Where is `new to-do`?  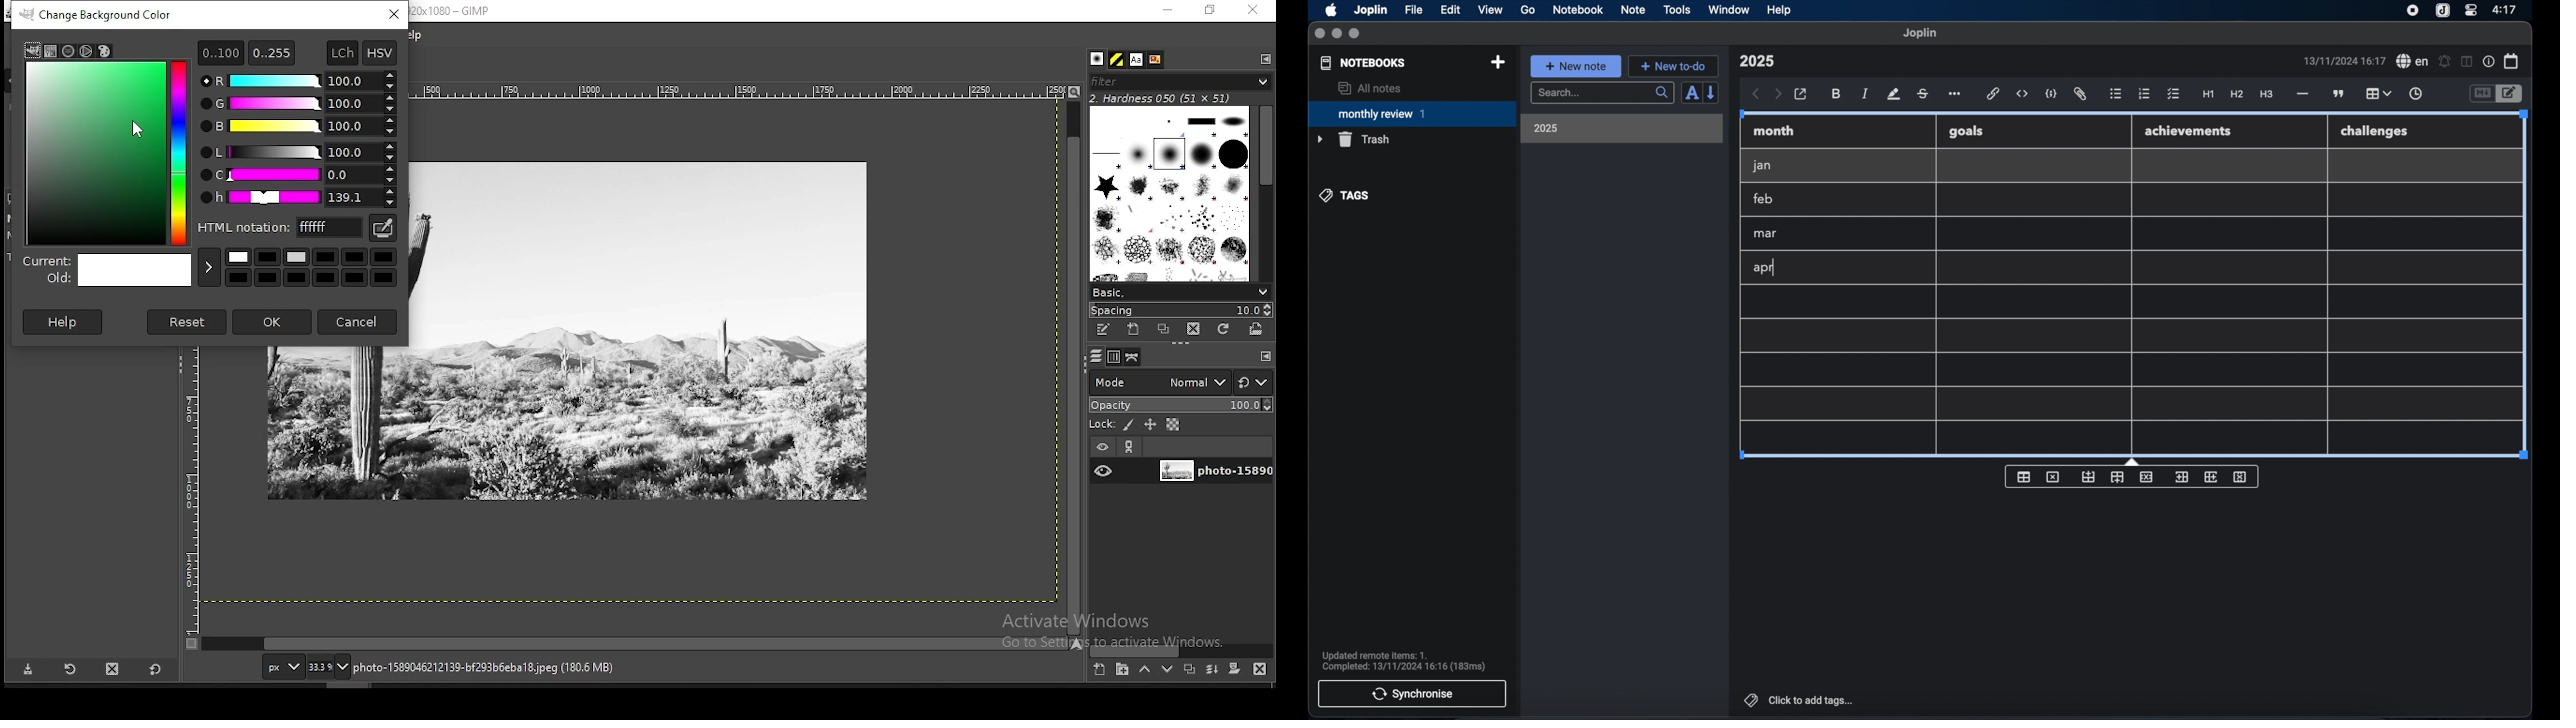 new to-do is located at coordinates (1674, 66).